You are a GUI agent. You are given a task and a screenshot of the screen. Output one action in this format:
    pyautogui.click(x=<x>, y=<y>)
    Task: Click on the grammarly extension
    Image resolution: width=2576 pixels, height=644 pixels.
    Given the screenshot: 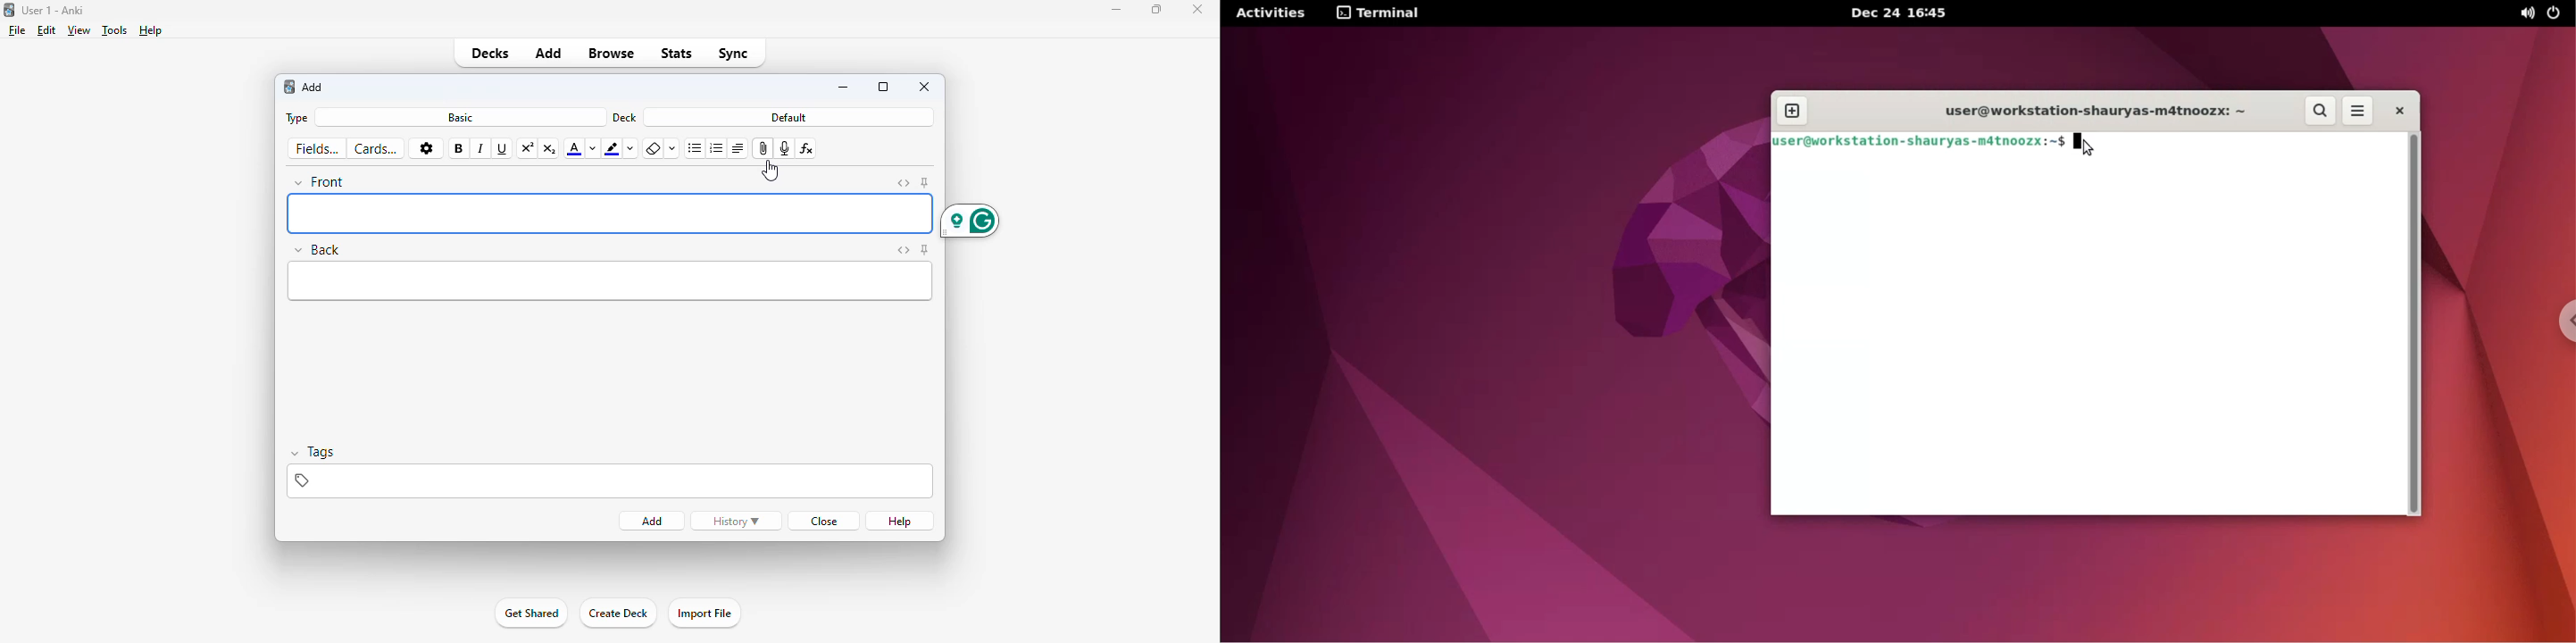 What is the action you would take?
    pyautogui.click(x=970, y=221)
    